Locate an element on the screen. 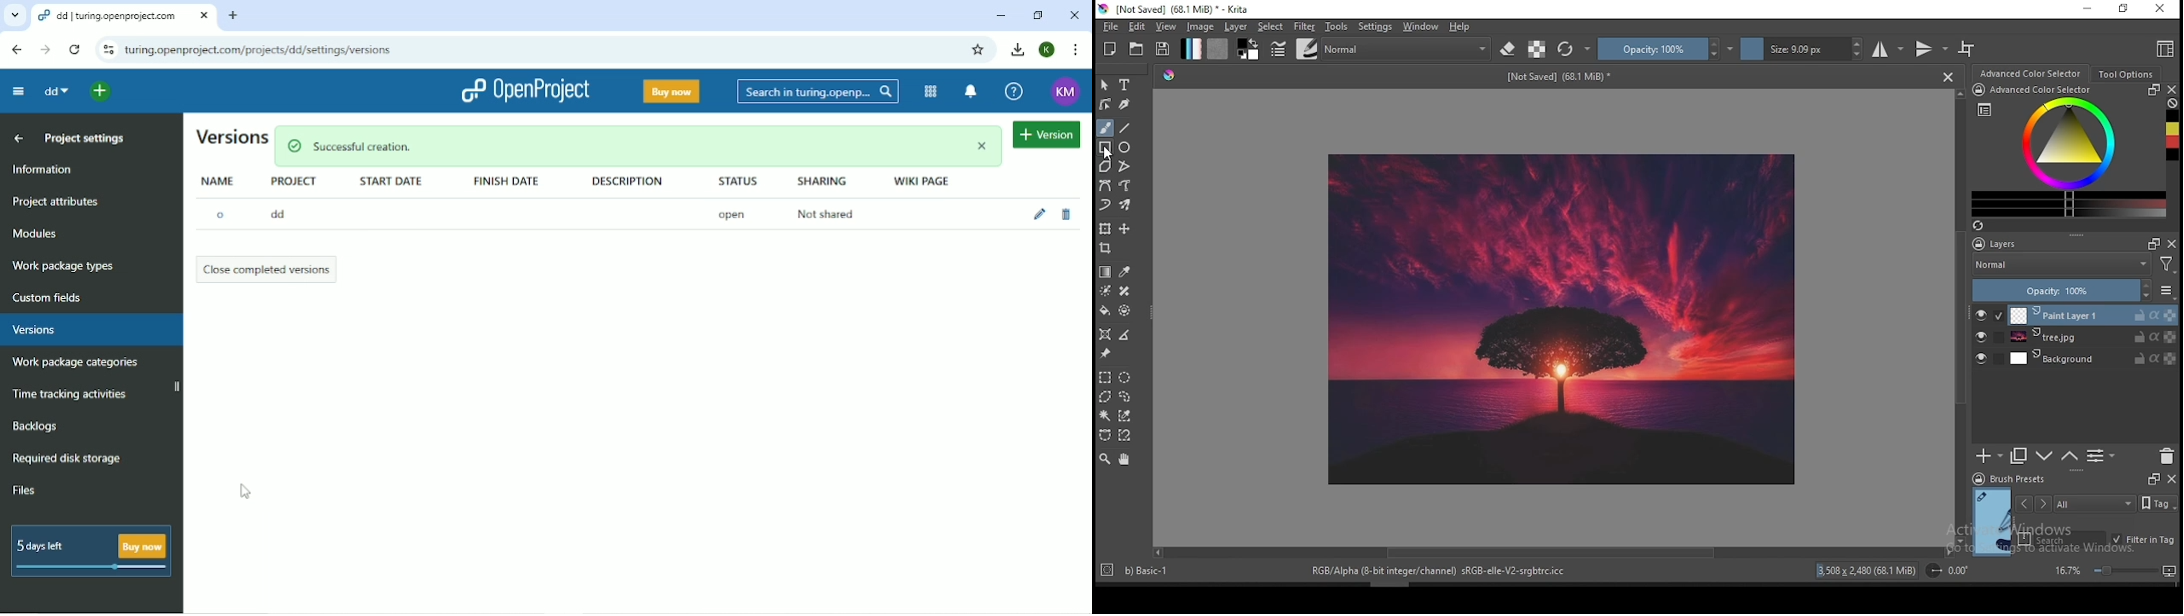 The image size is (2184, 616). Custom fields is located at coordinates (53, 299).